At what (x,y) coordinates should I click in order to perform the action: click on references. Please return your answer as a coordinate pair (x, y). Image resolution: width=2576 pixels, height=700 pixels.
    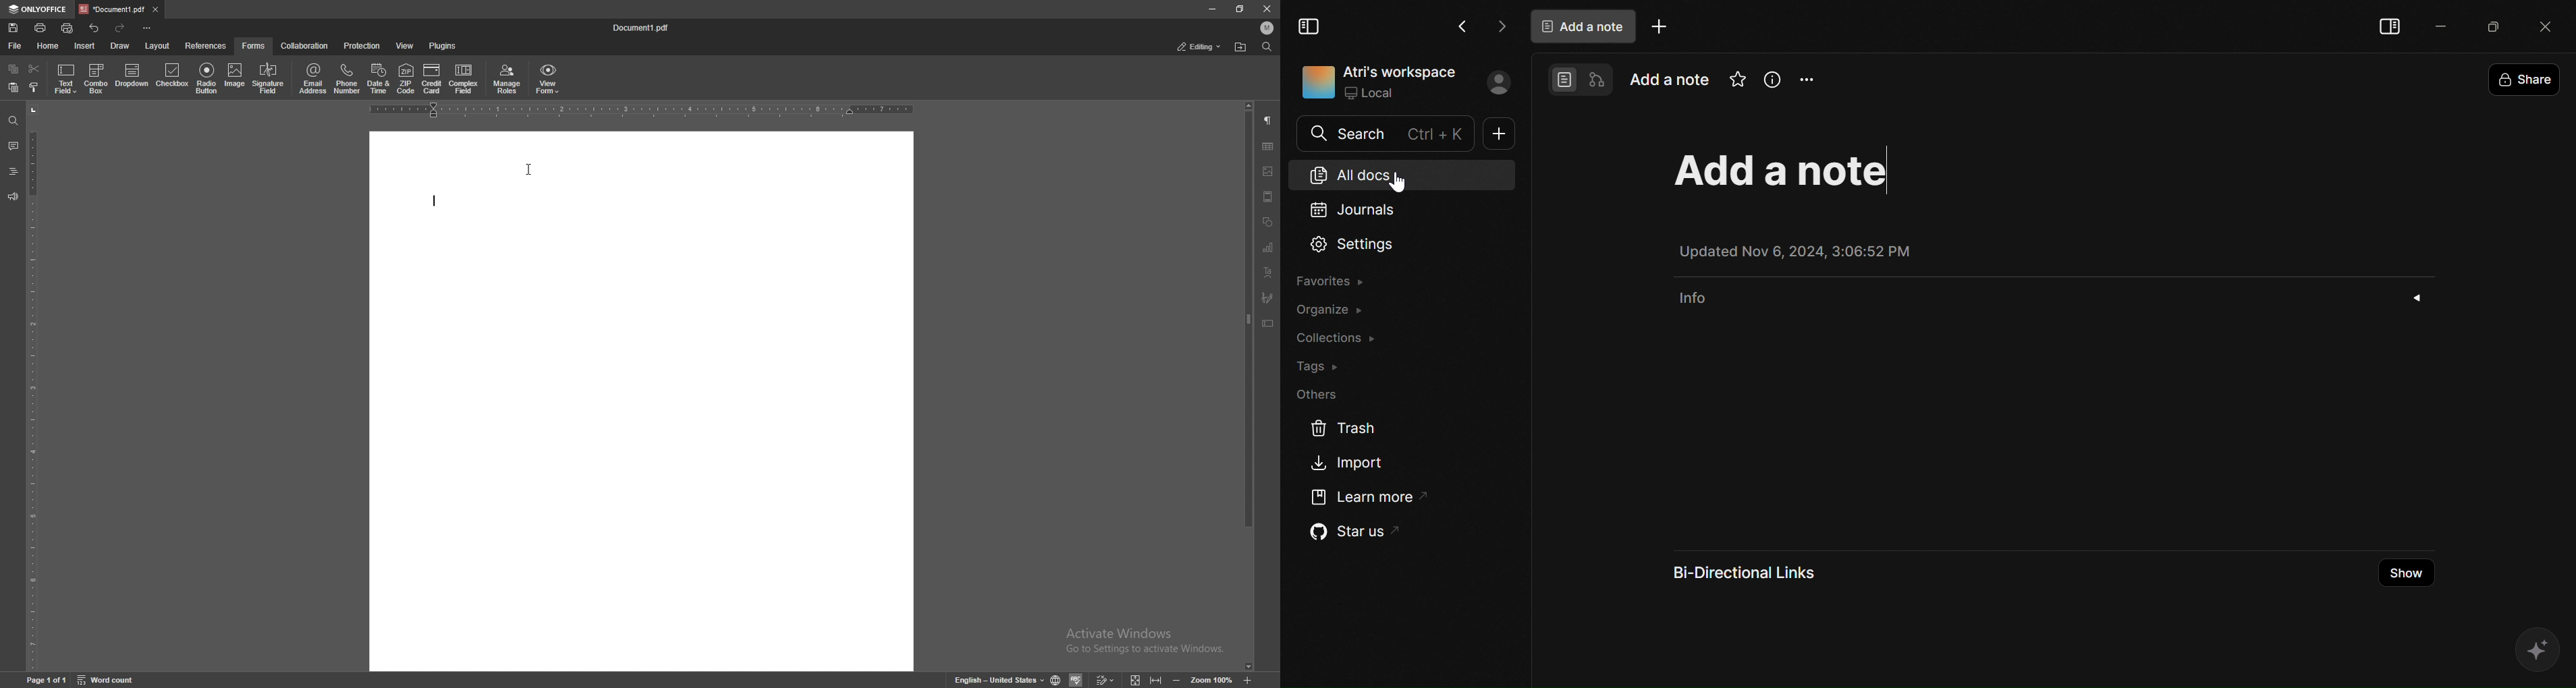
    Looking at the image, I should click on (206, 46).